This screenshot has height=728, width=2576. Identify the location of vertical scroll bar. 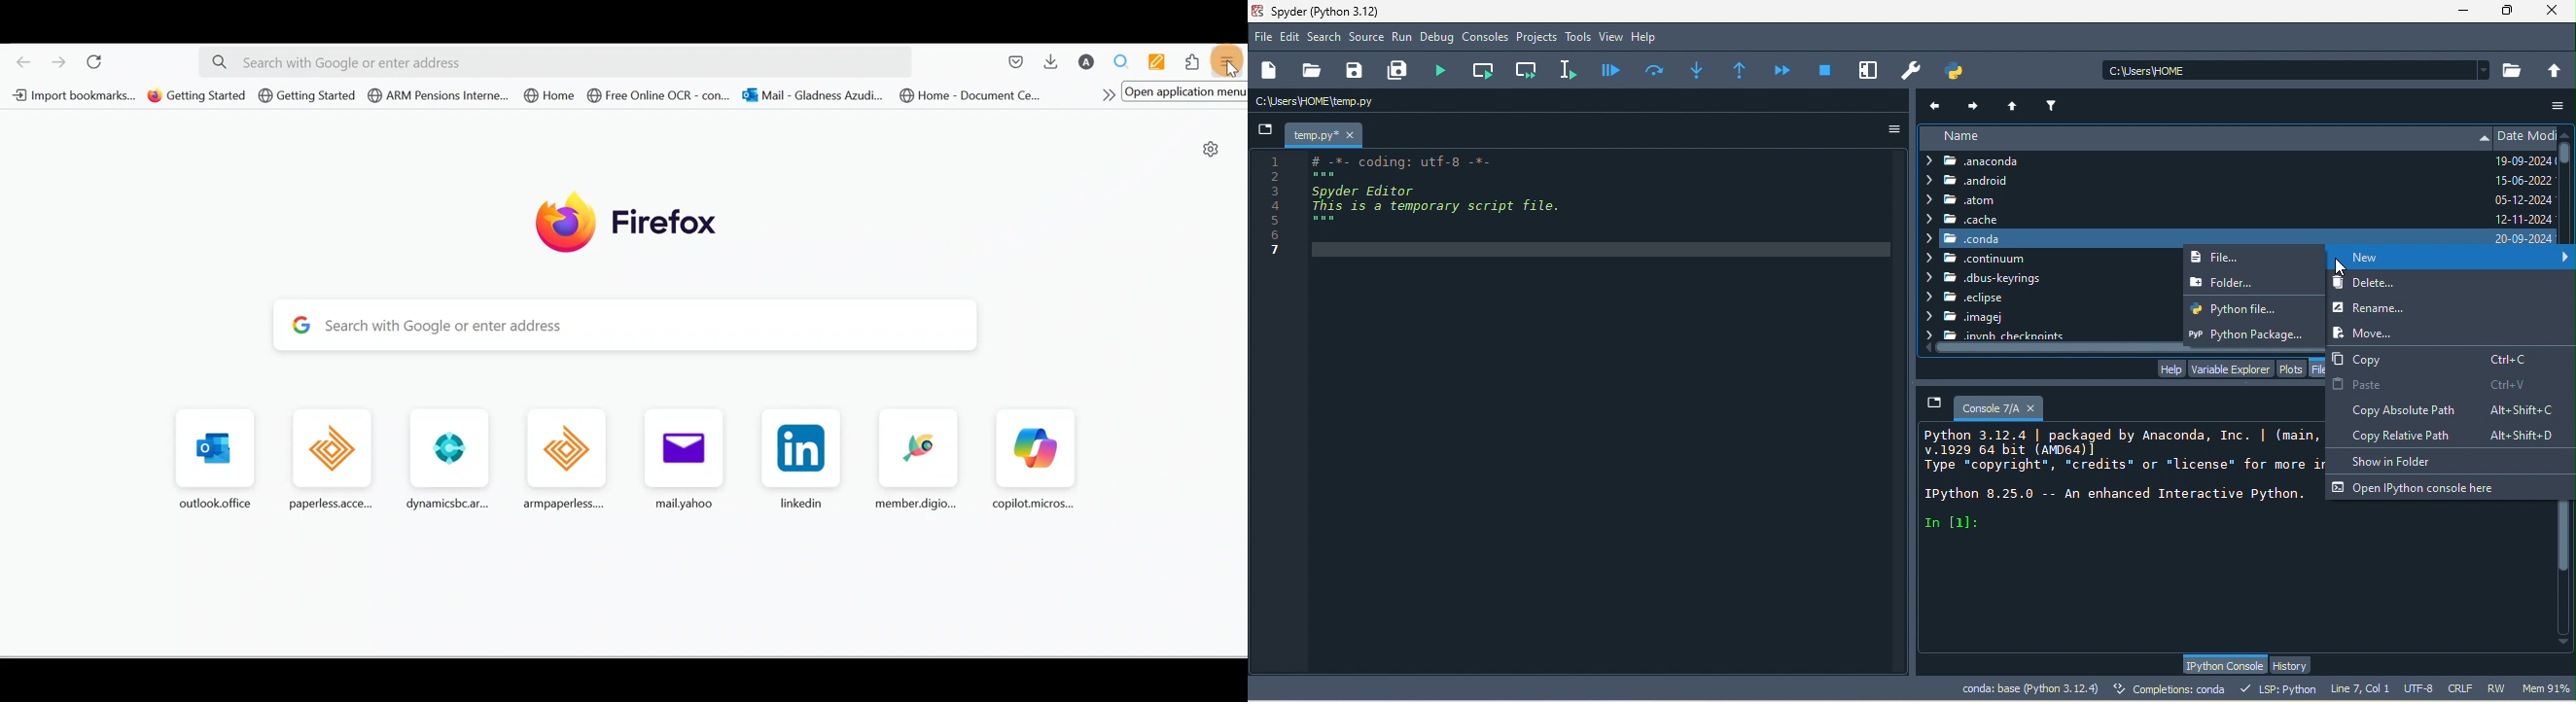
(2567, 168).